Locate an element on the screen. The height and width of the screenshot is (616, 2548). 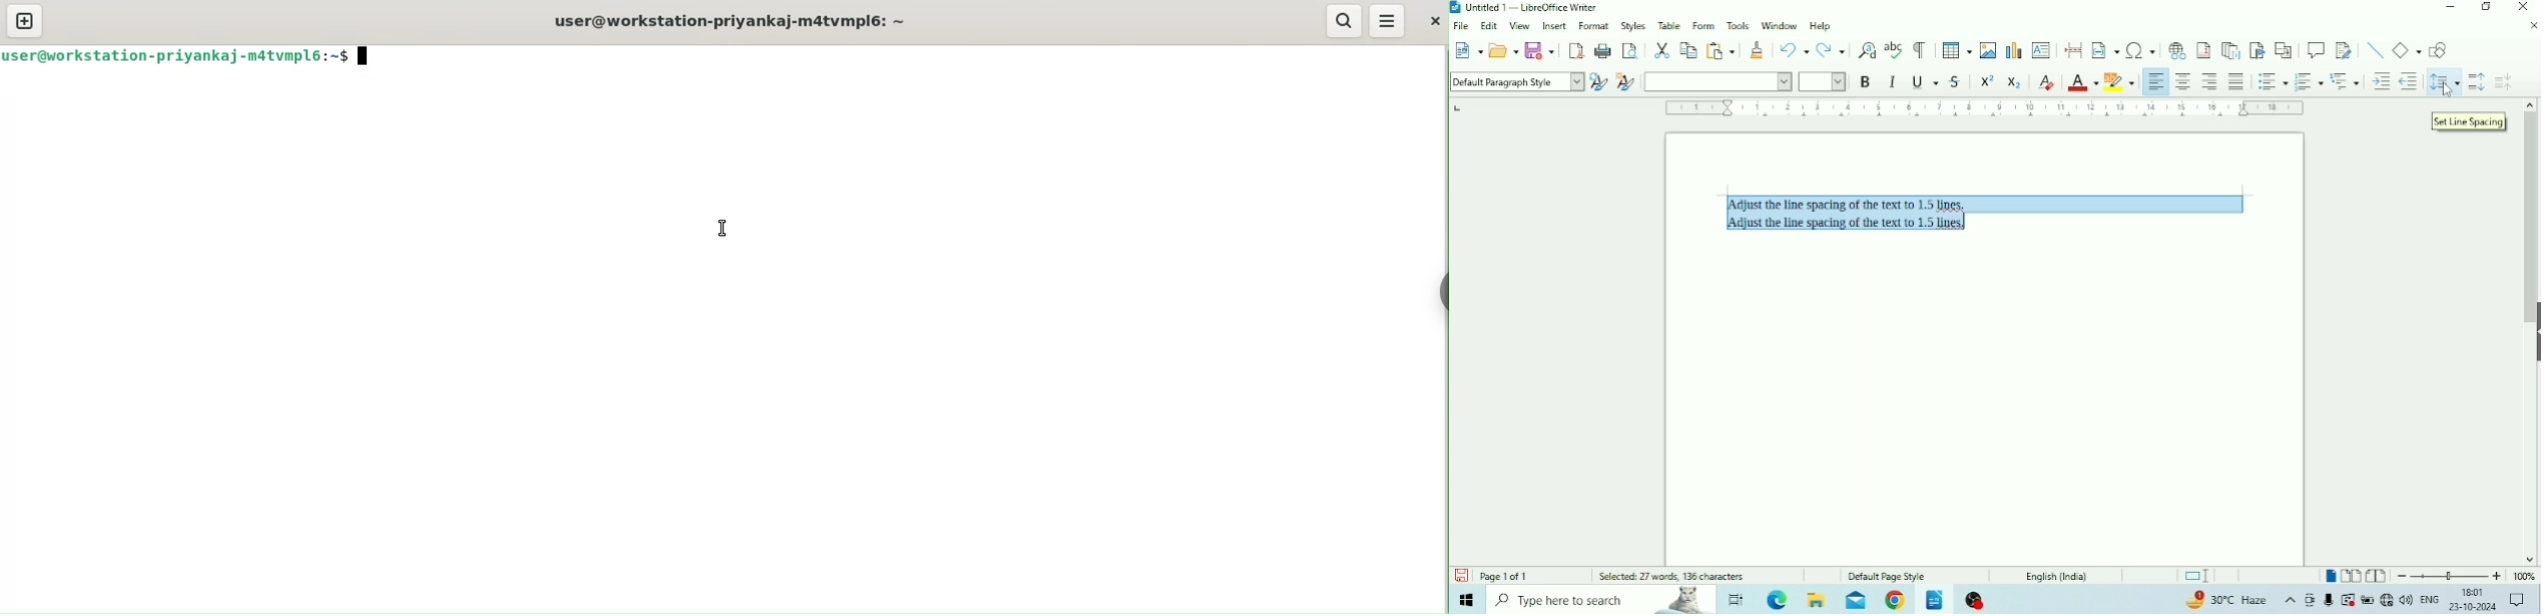
Paste is located at coordinates (1722, 51).